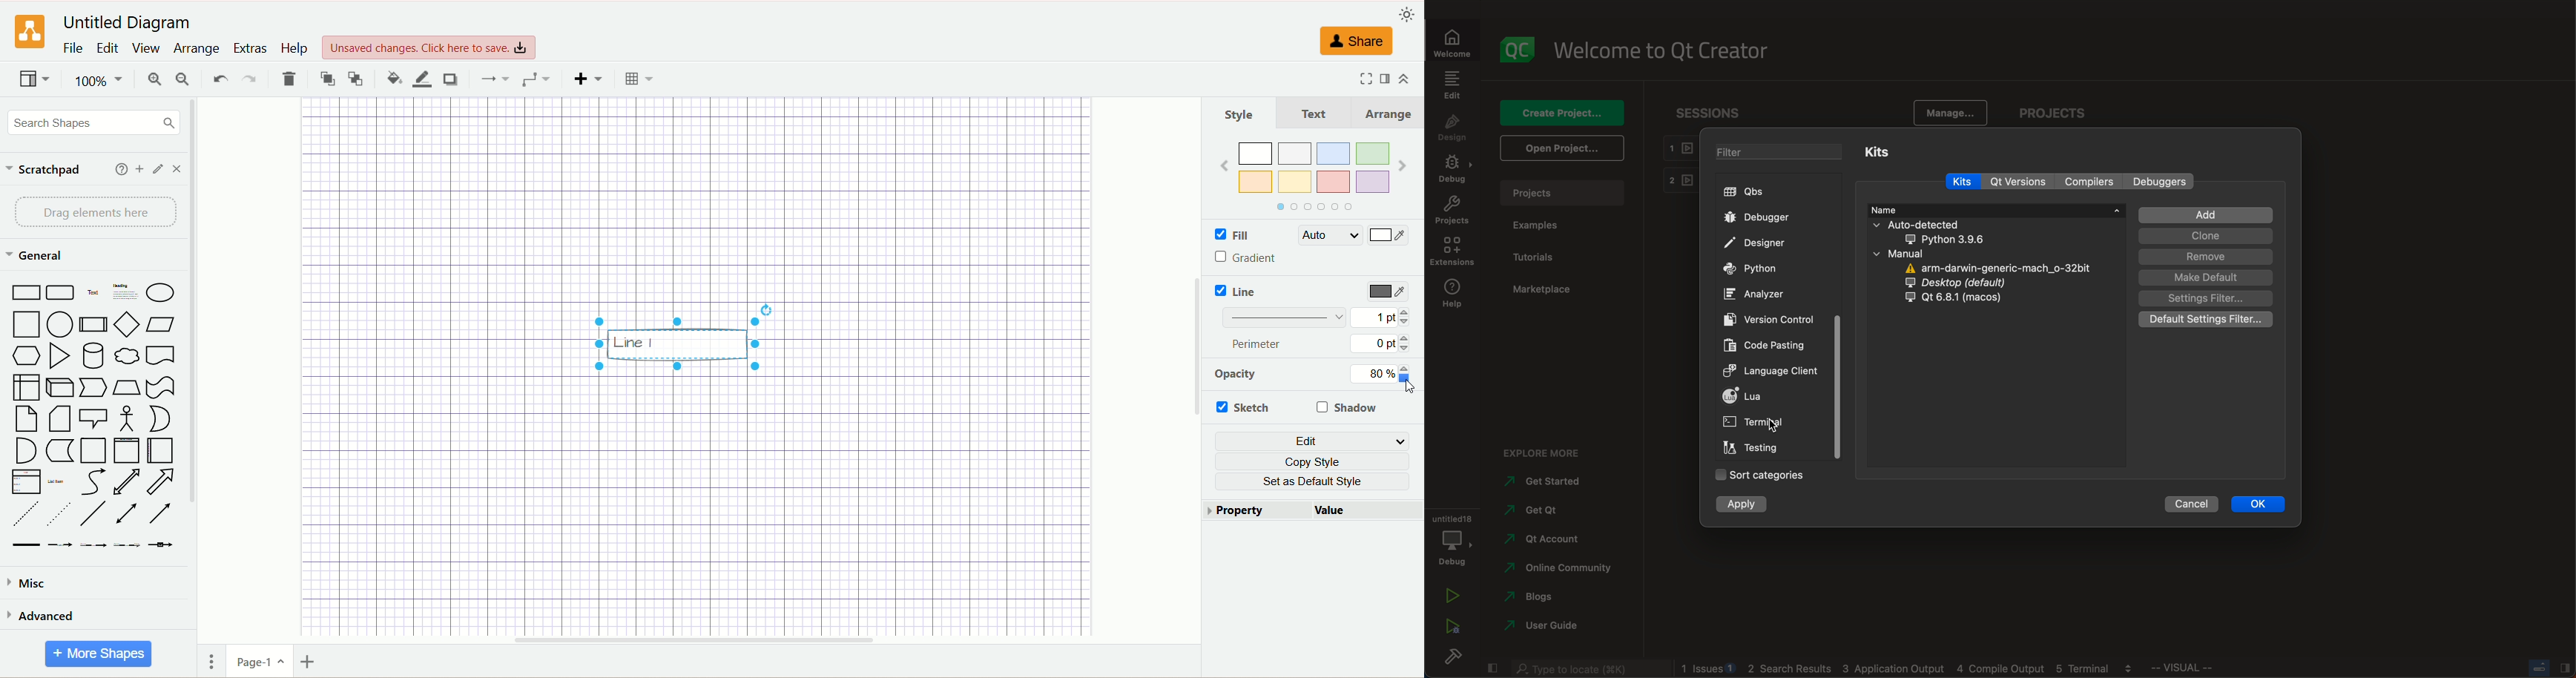 The width and height of the screenshot is (2576, 700). I want to click on Diamond, so click(125, 324).